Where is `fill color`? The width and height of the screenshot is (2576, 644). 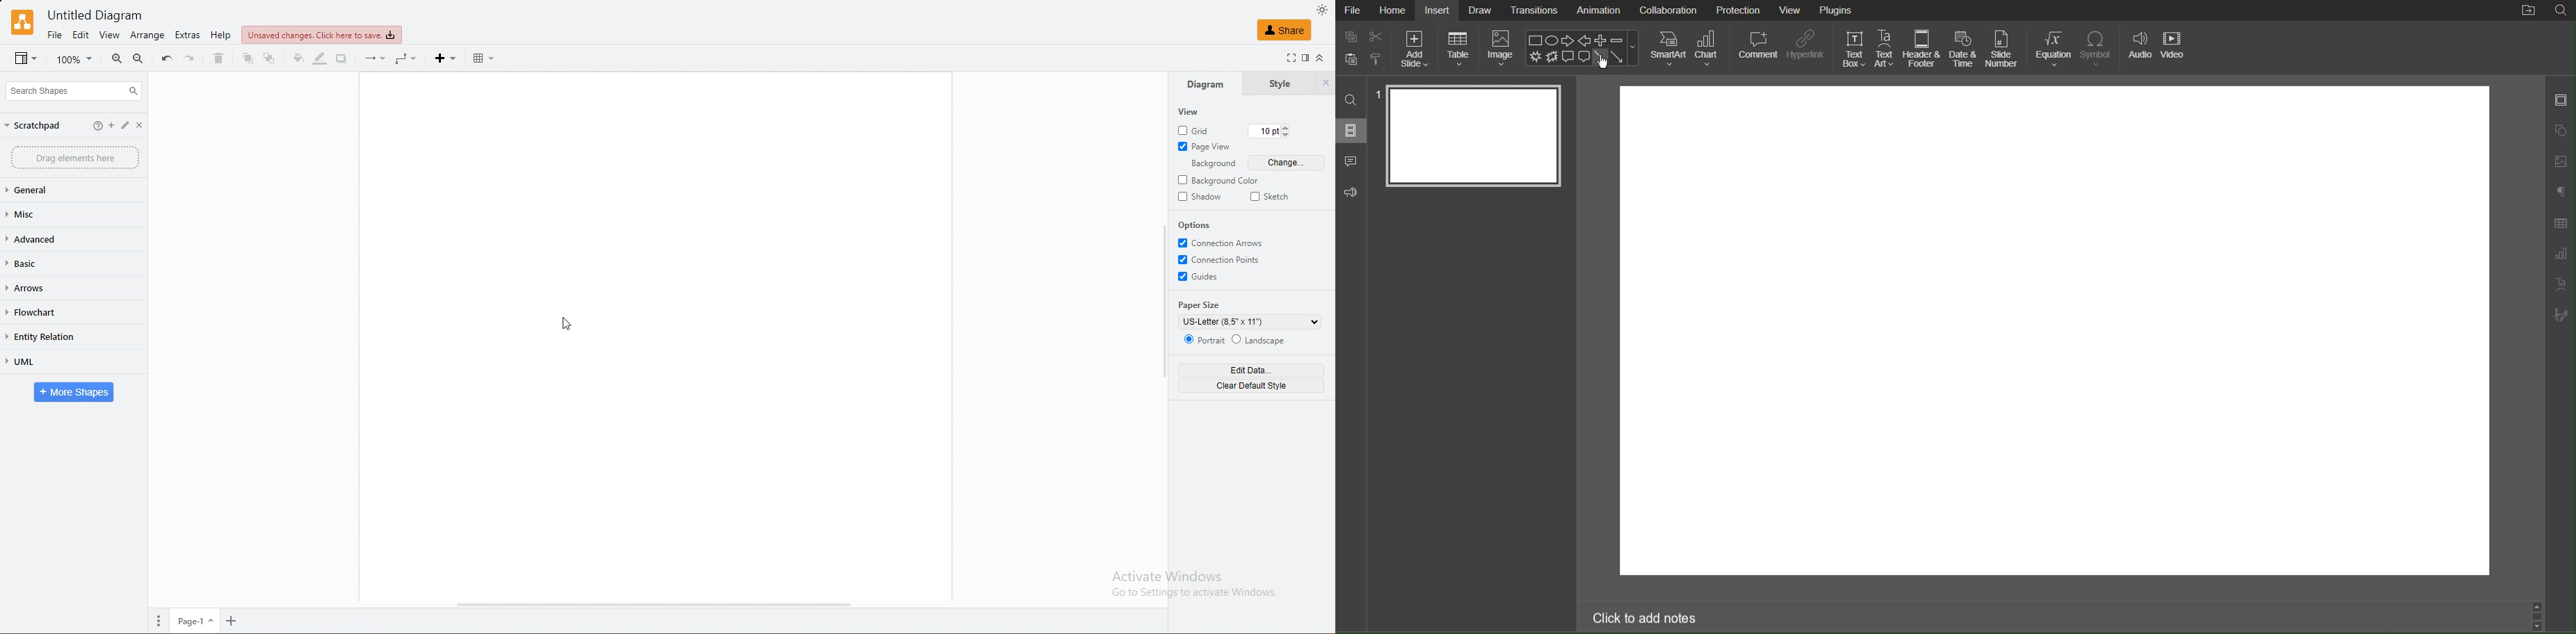
fill color is located at coordinates (296, 59).